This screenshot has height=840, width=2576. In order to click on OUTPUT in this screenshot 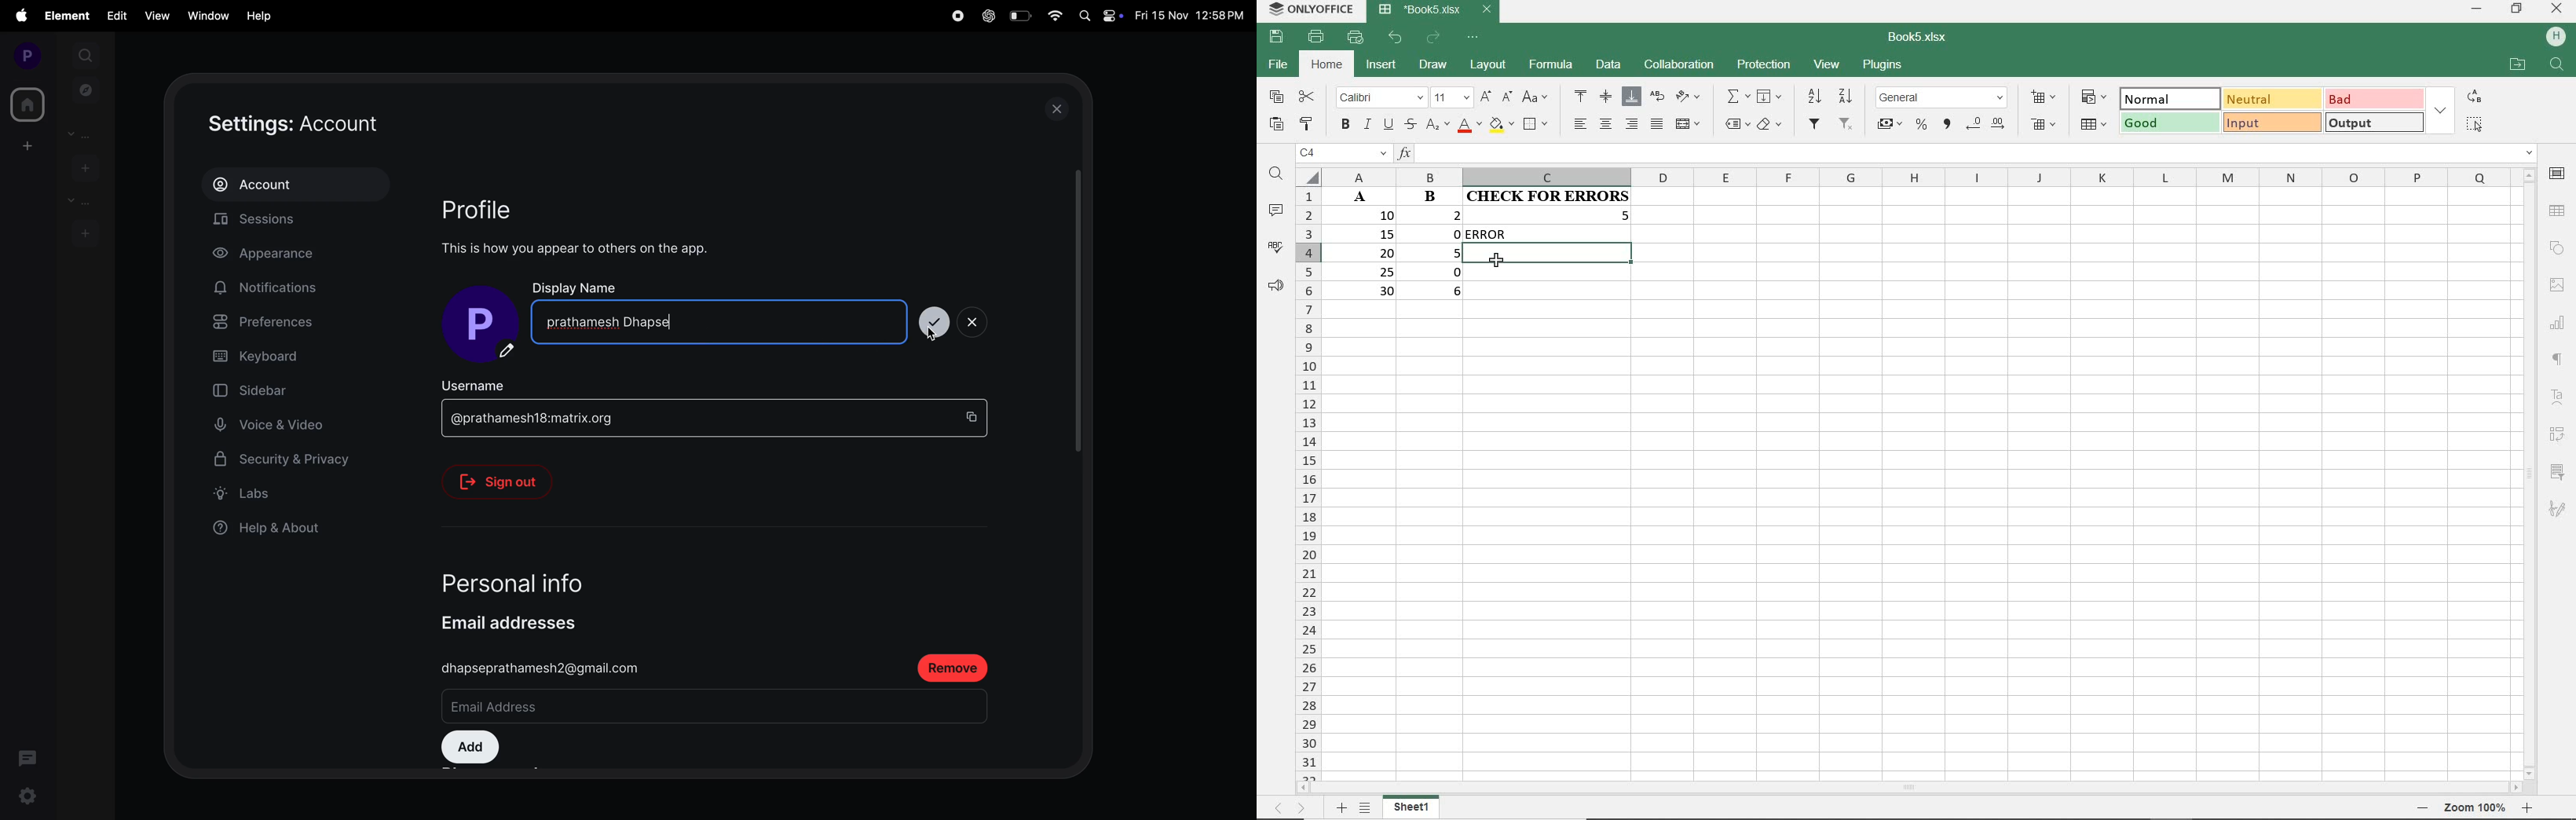, I will do `click(2373, 122)`.